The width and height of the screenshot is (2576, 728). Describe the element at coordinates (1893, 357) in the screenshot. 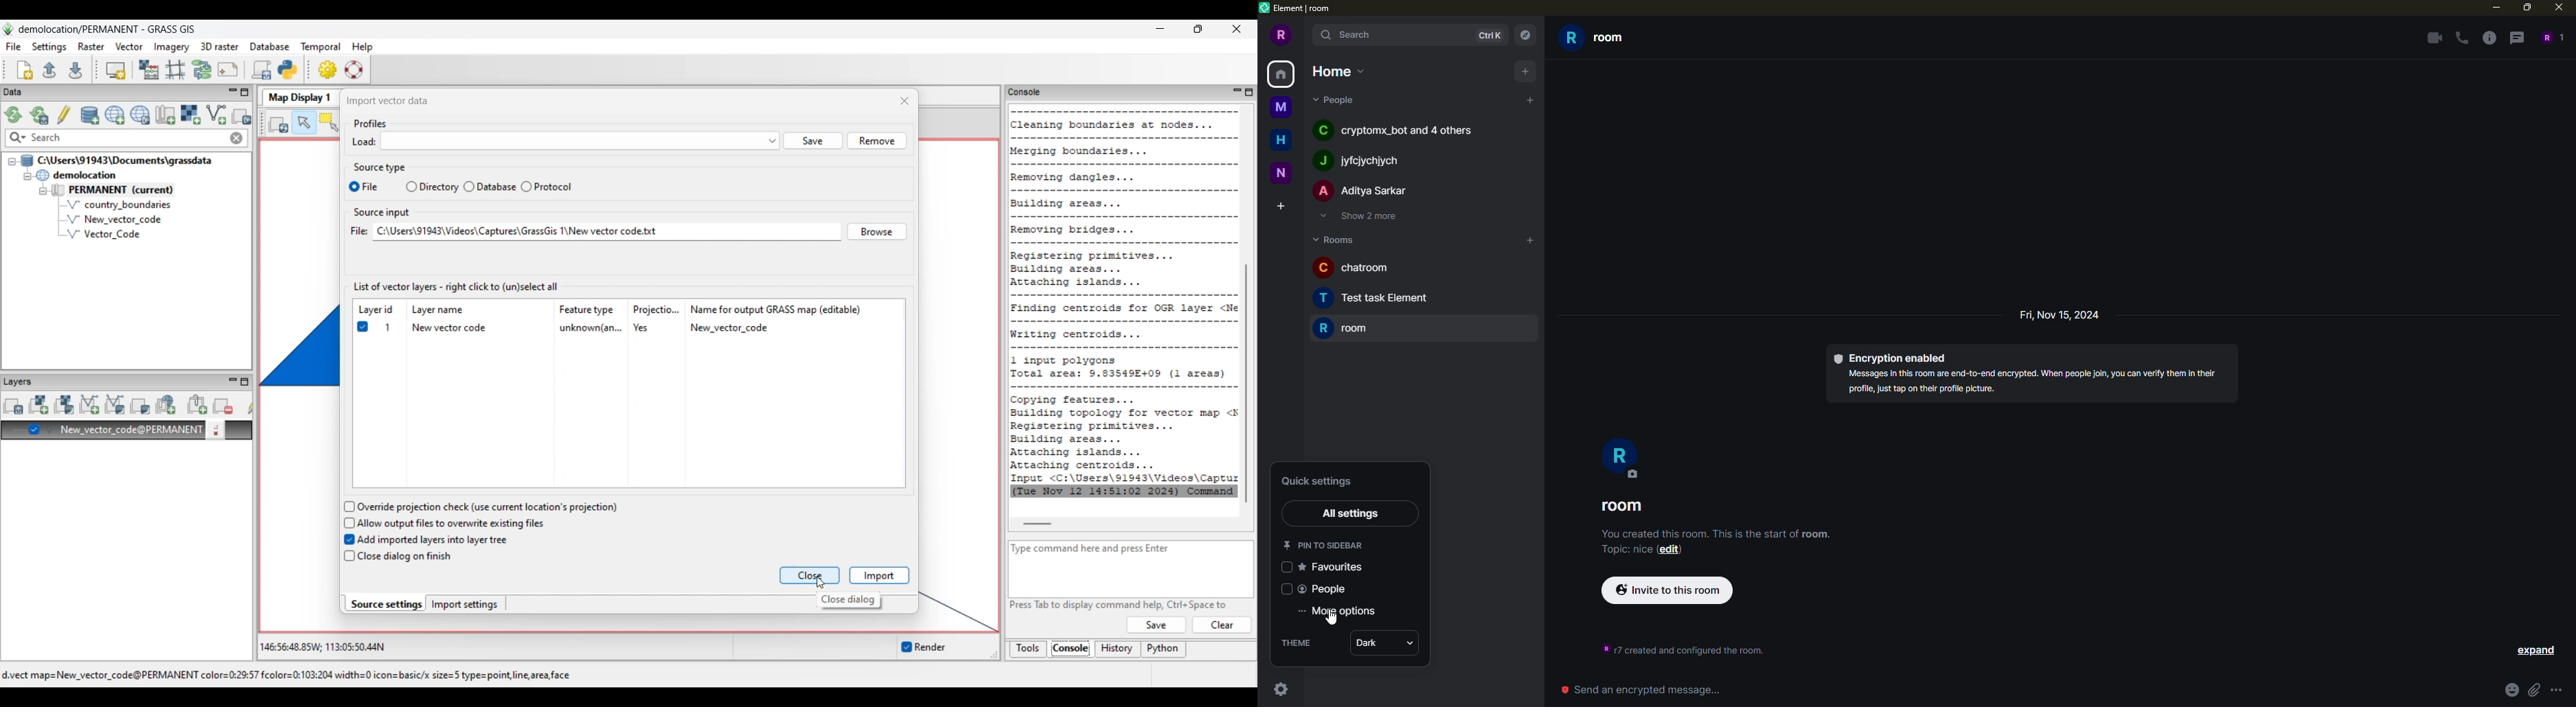

I see `encryption enabled` at that location.